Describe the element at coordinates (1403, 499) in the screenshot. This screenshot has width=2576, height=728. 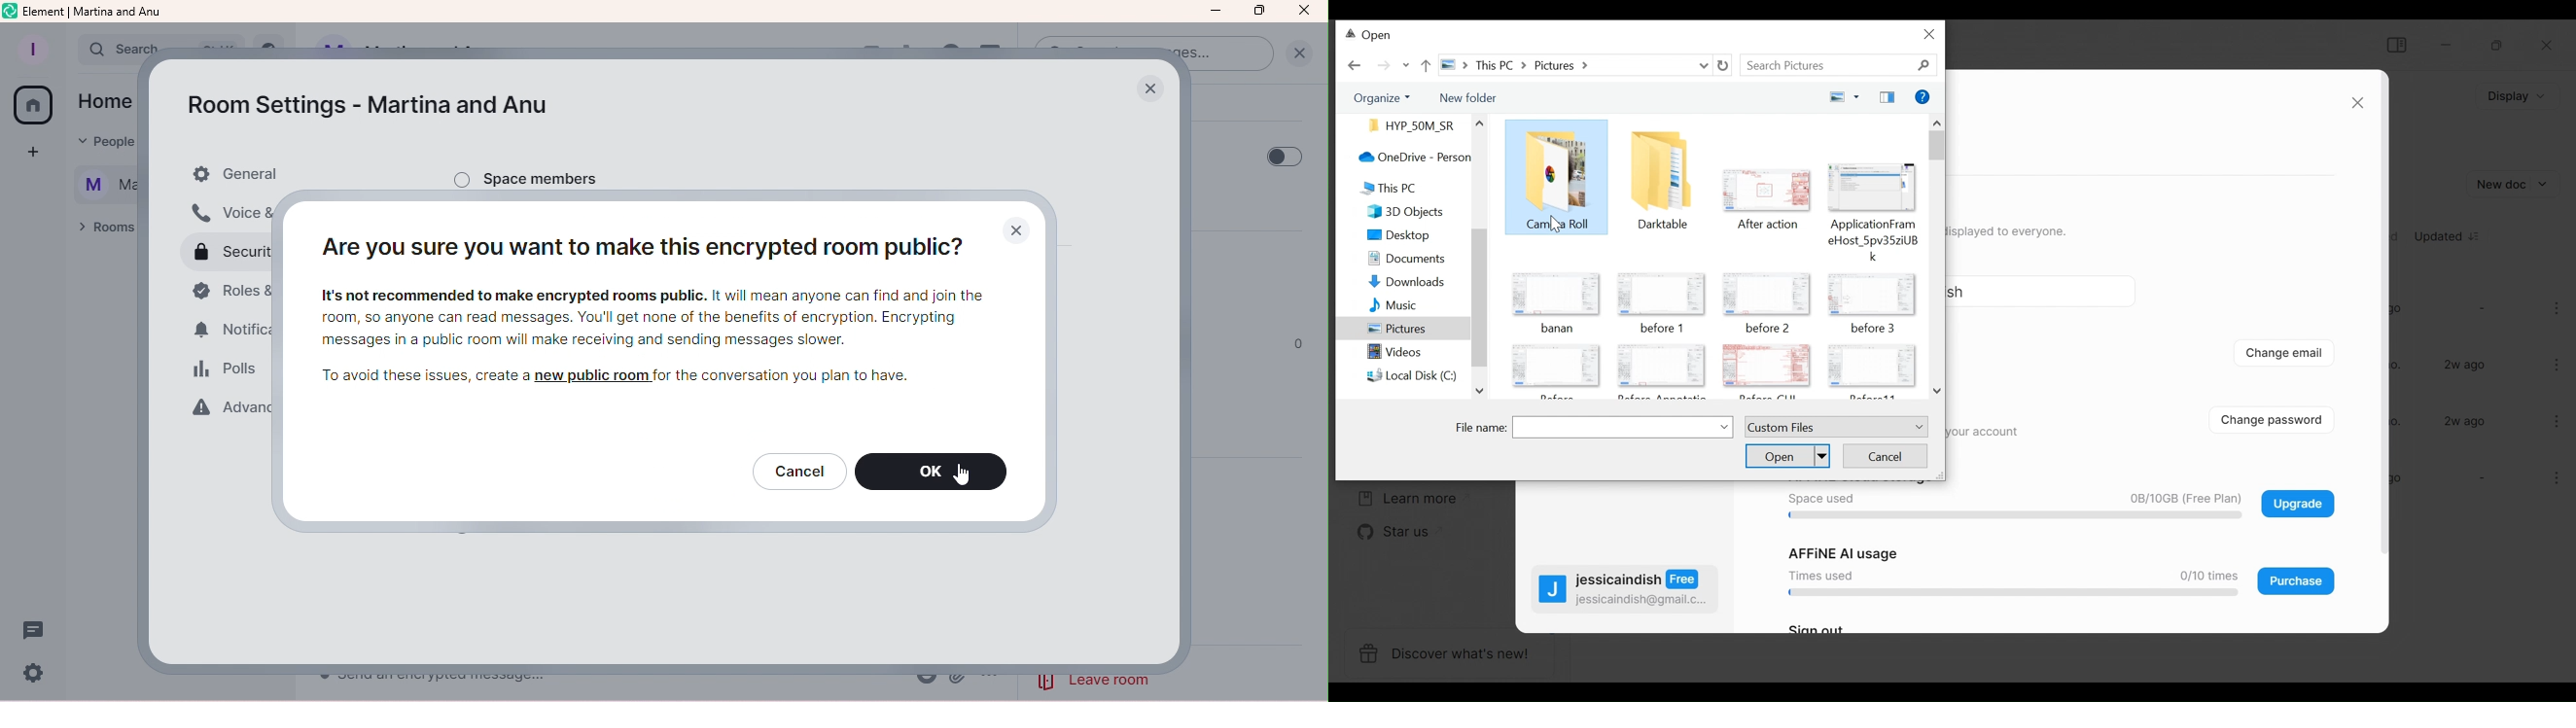
I see `Learn more` at that location.